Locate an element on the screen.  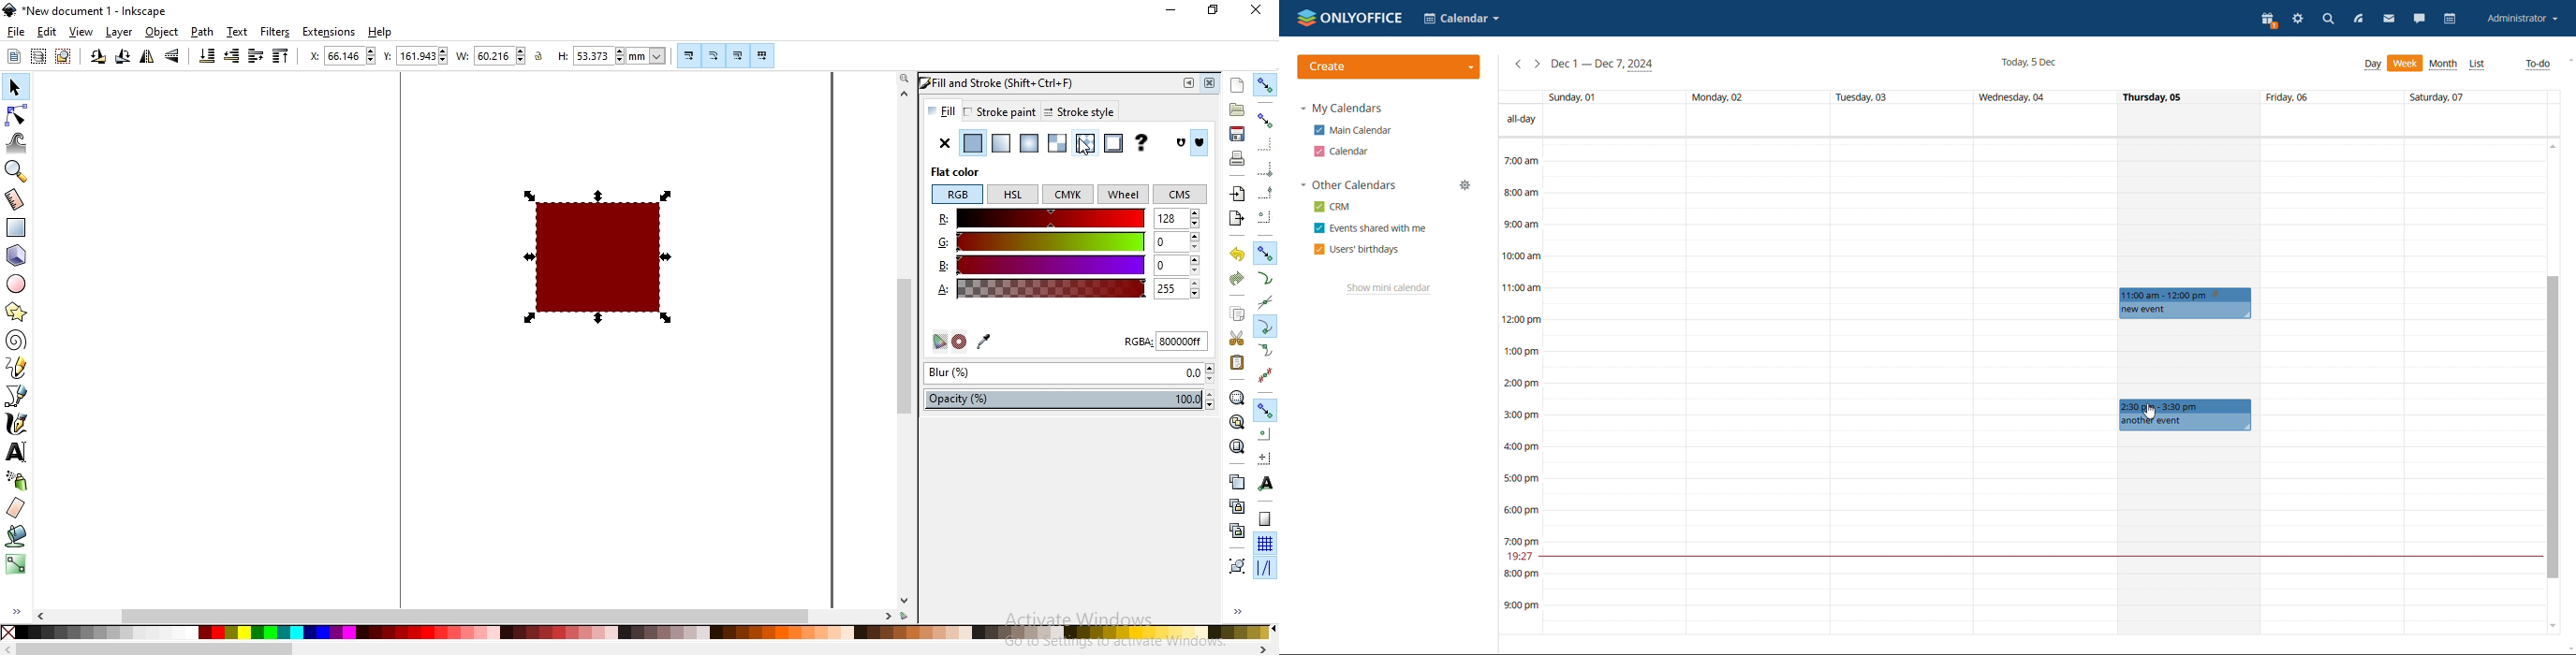
radial gradient is located at coordinates (1029, 144).